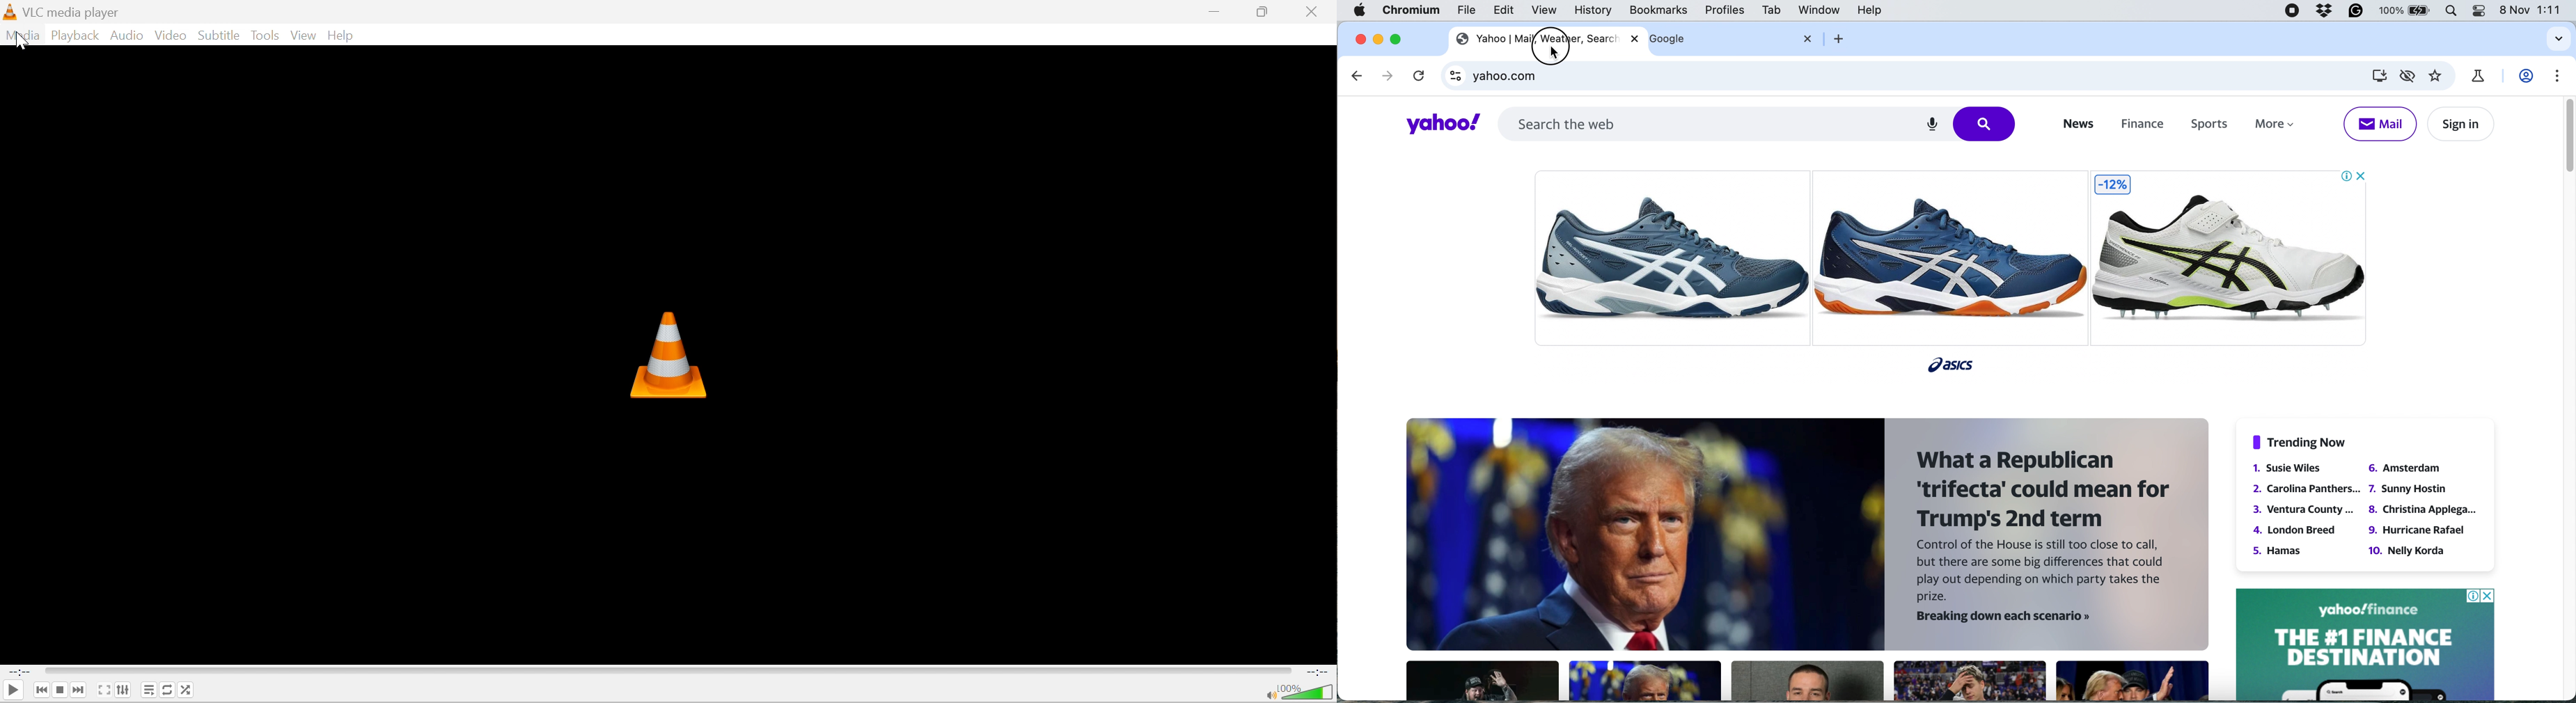 Image resolution: width=2576 pixels, height=728 pixels. What do you see at coordinates (1384, 75) in the screenshot?
I see `go forward` at bounding box center [1384, 75].